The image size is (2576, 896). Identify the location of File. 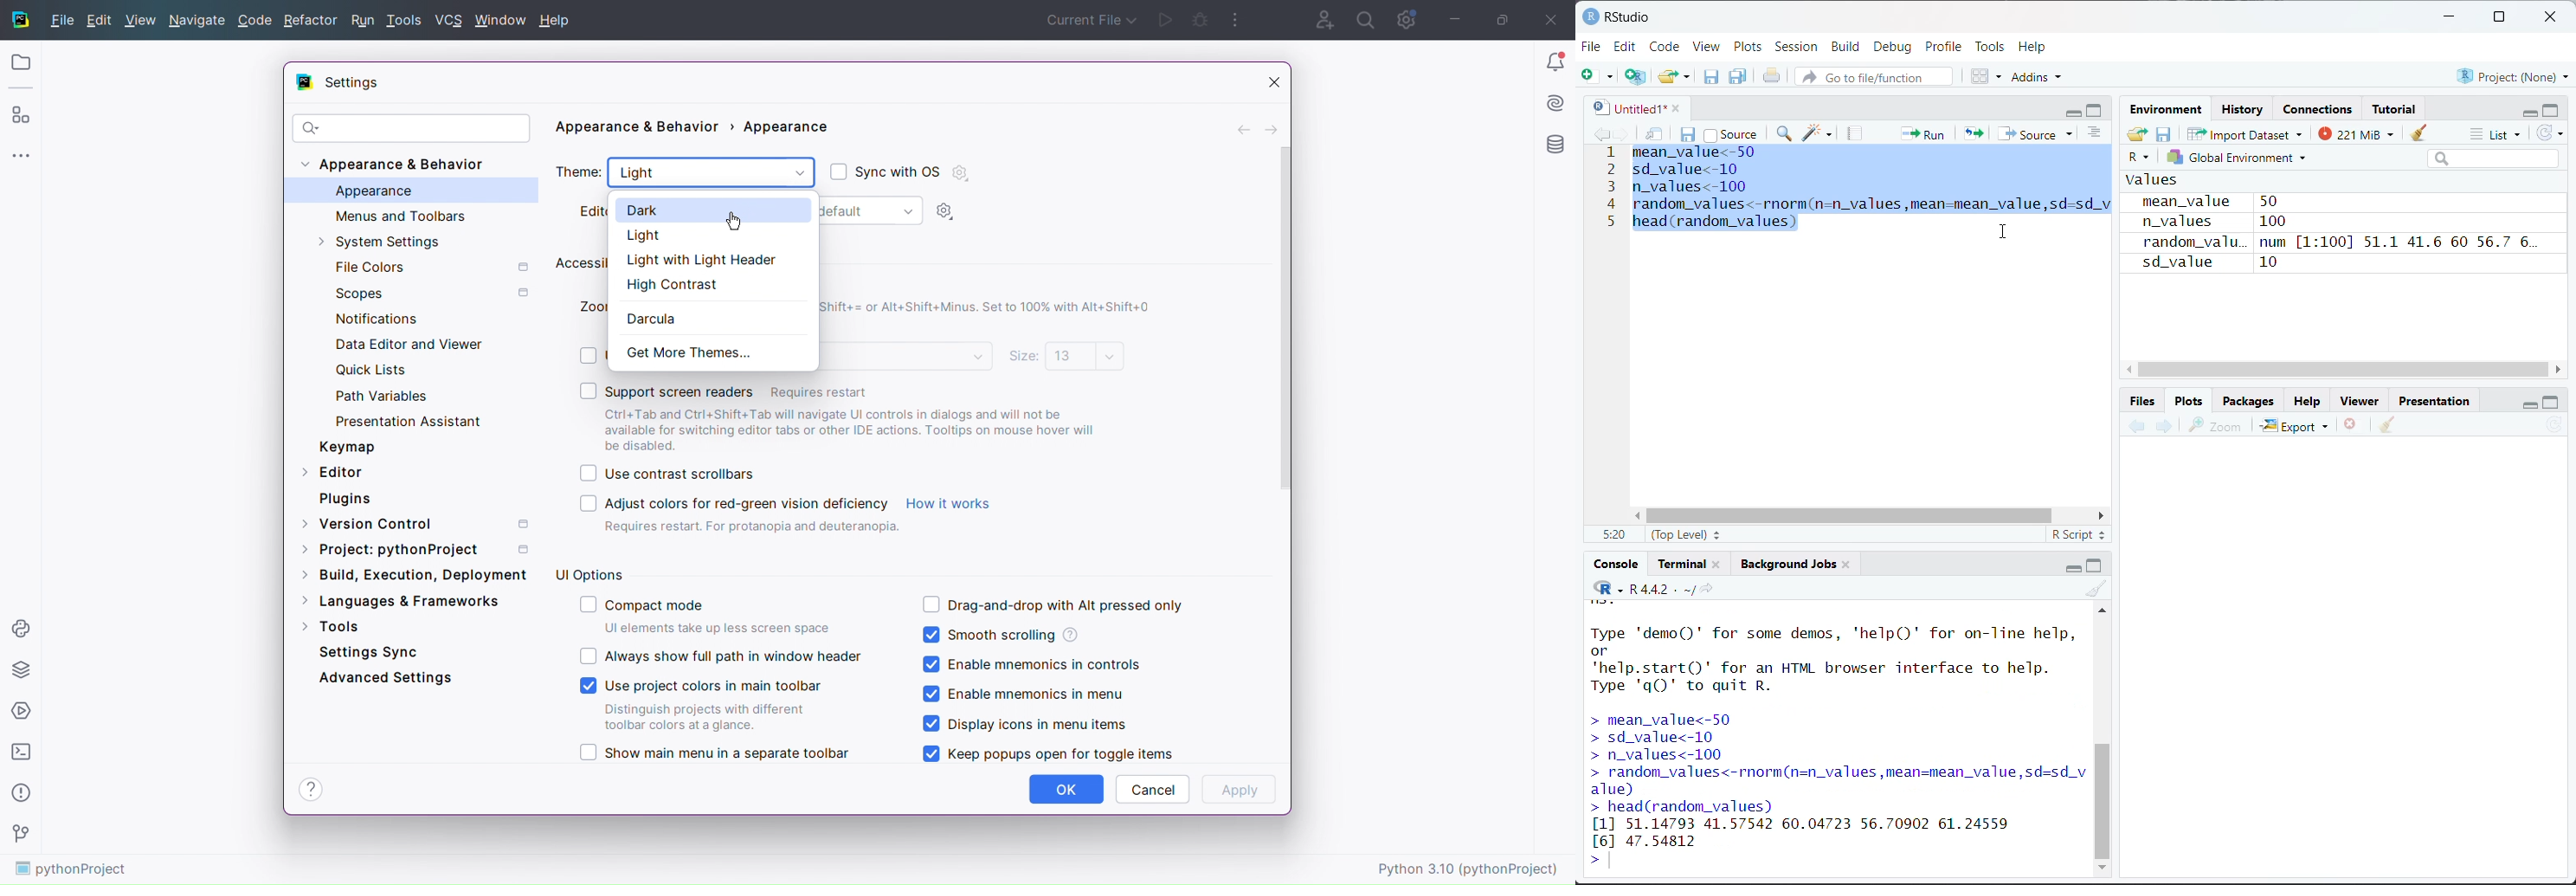
(1592, 46).